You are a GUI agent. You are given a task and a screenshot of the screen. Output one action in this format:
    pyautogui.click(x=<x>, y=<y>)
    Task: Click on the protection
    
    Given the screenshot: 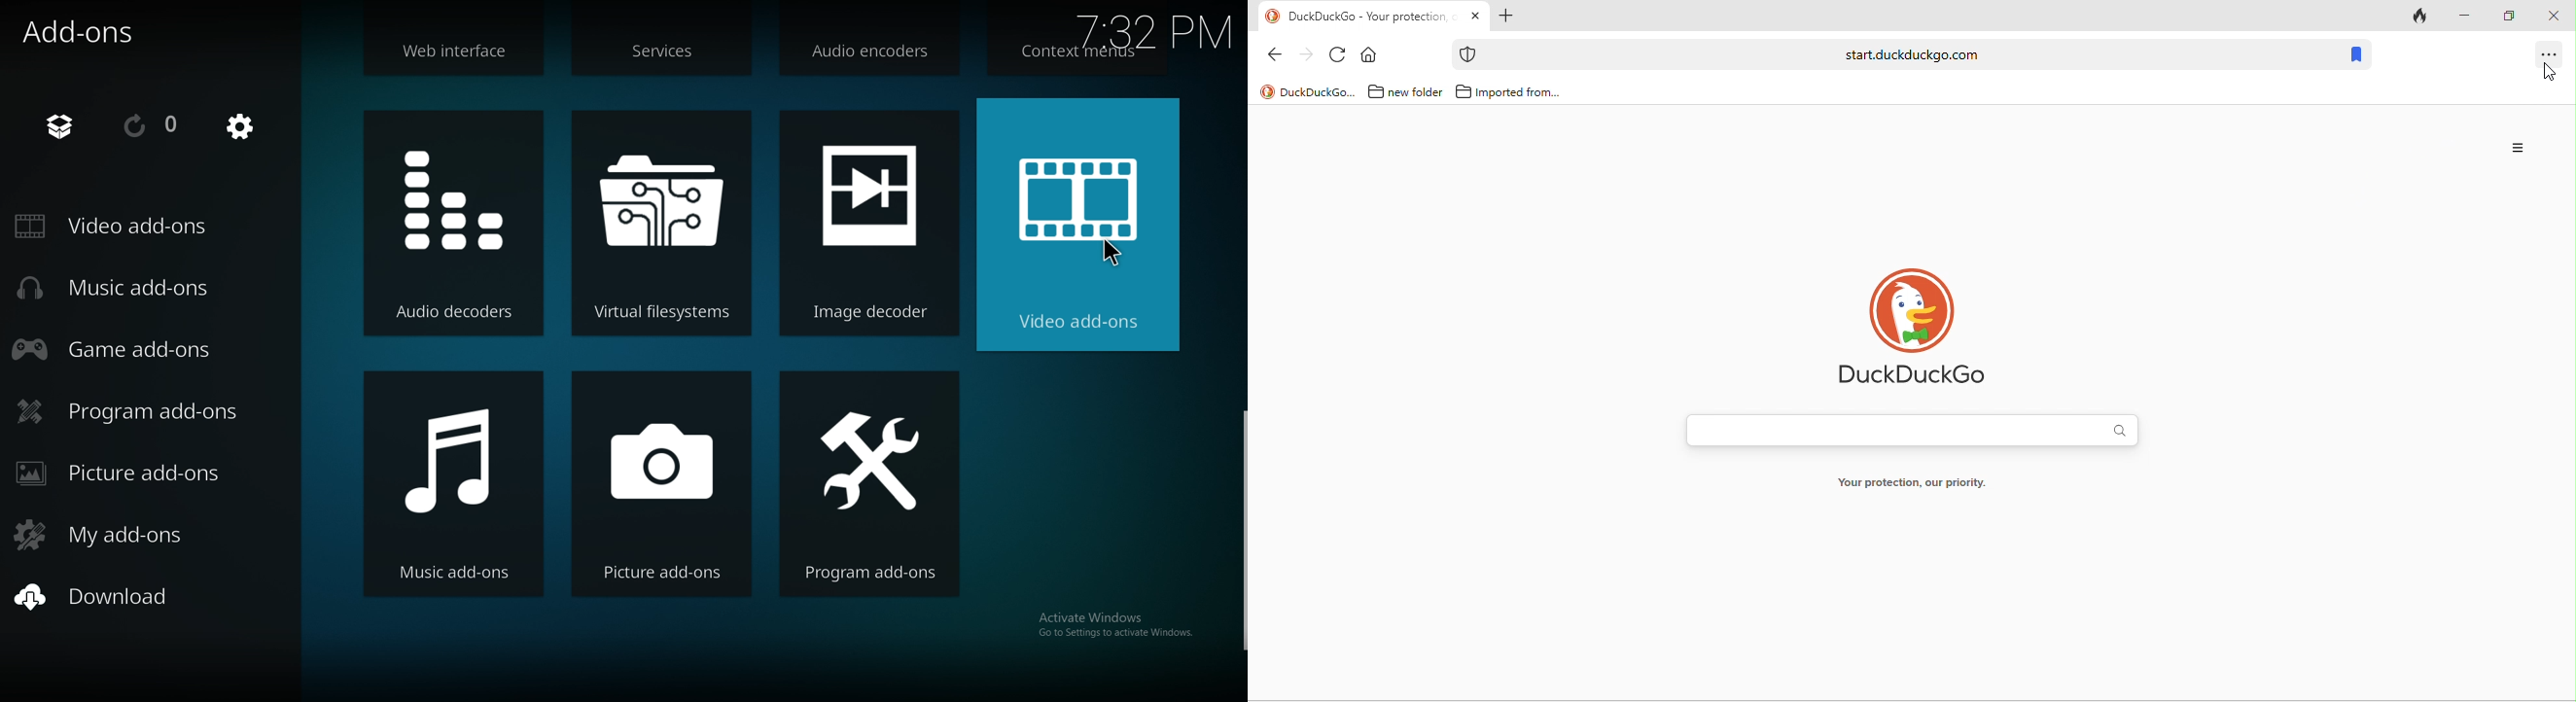 What is the action you would take?
    pyautogui.click(x=1466, y=54)
    